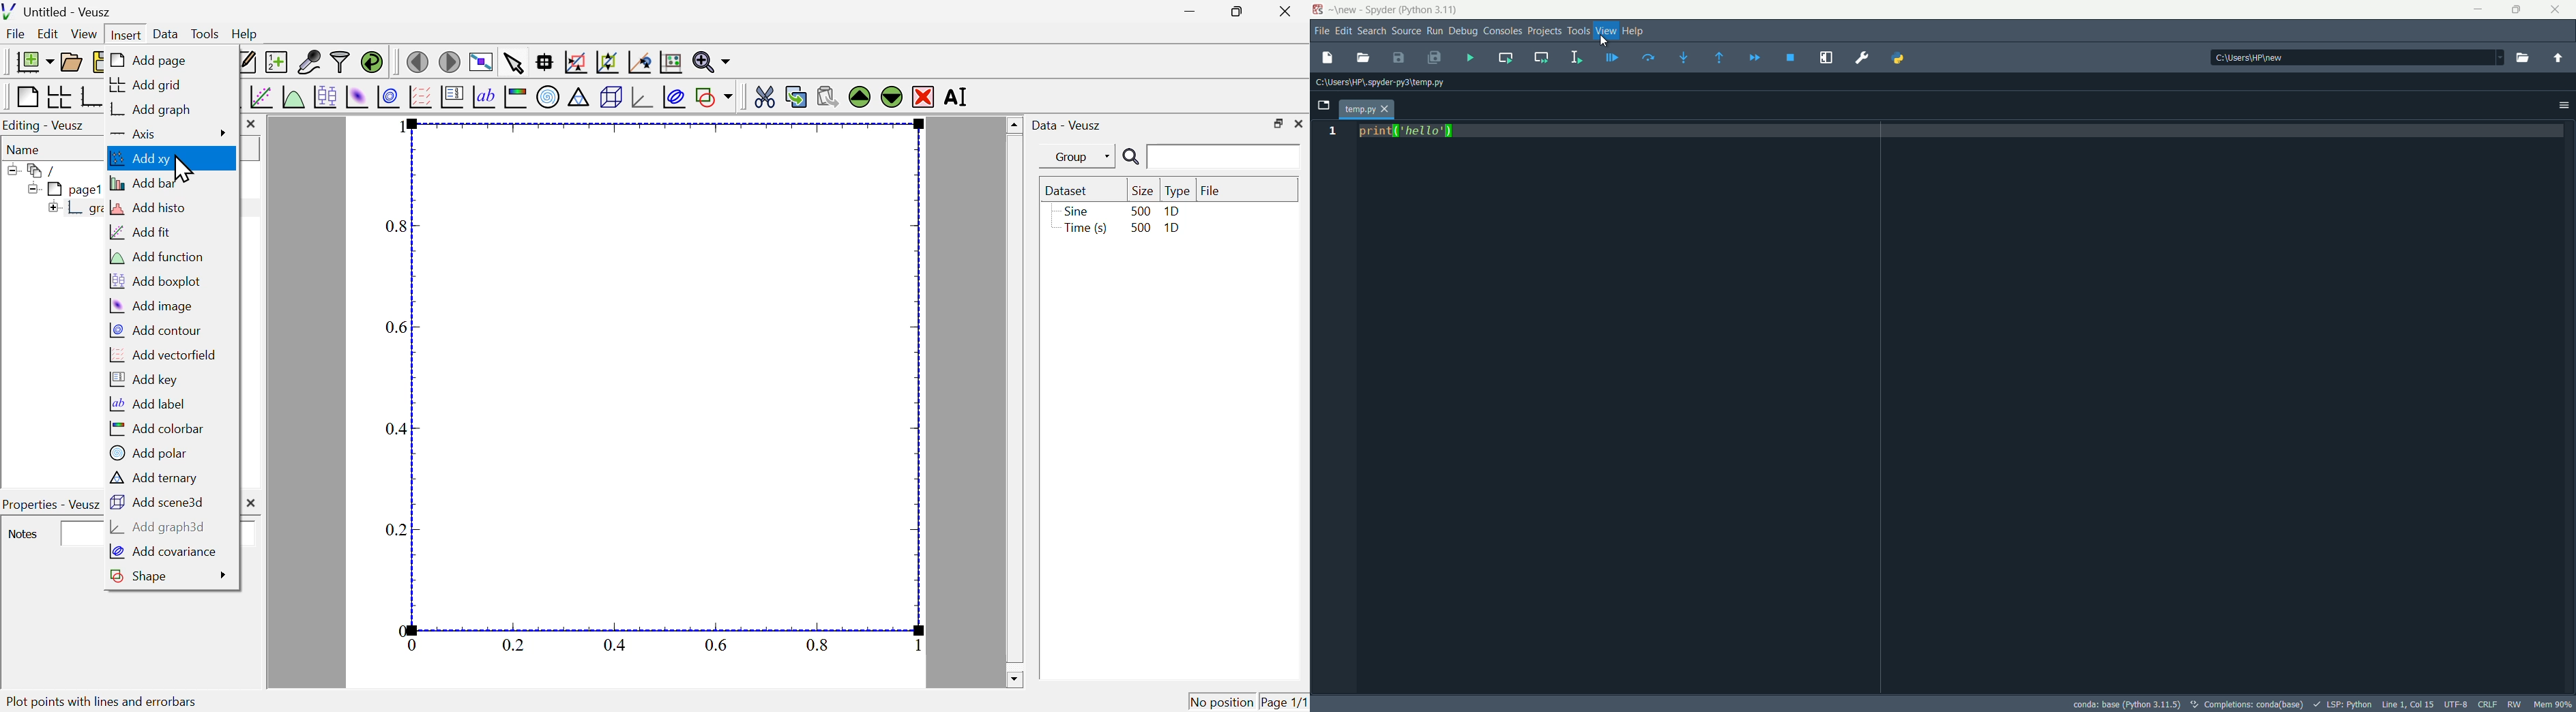 The height and width of the screenshot is (728, 2576). Describe the element at coordinates (1343, 32) in the screenshot. I see `edit menu` at that location.